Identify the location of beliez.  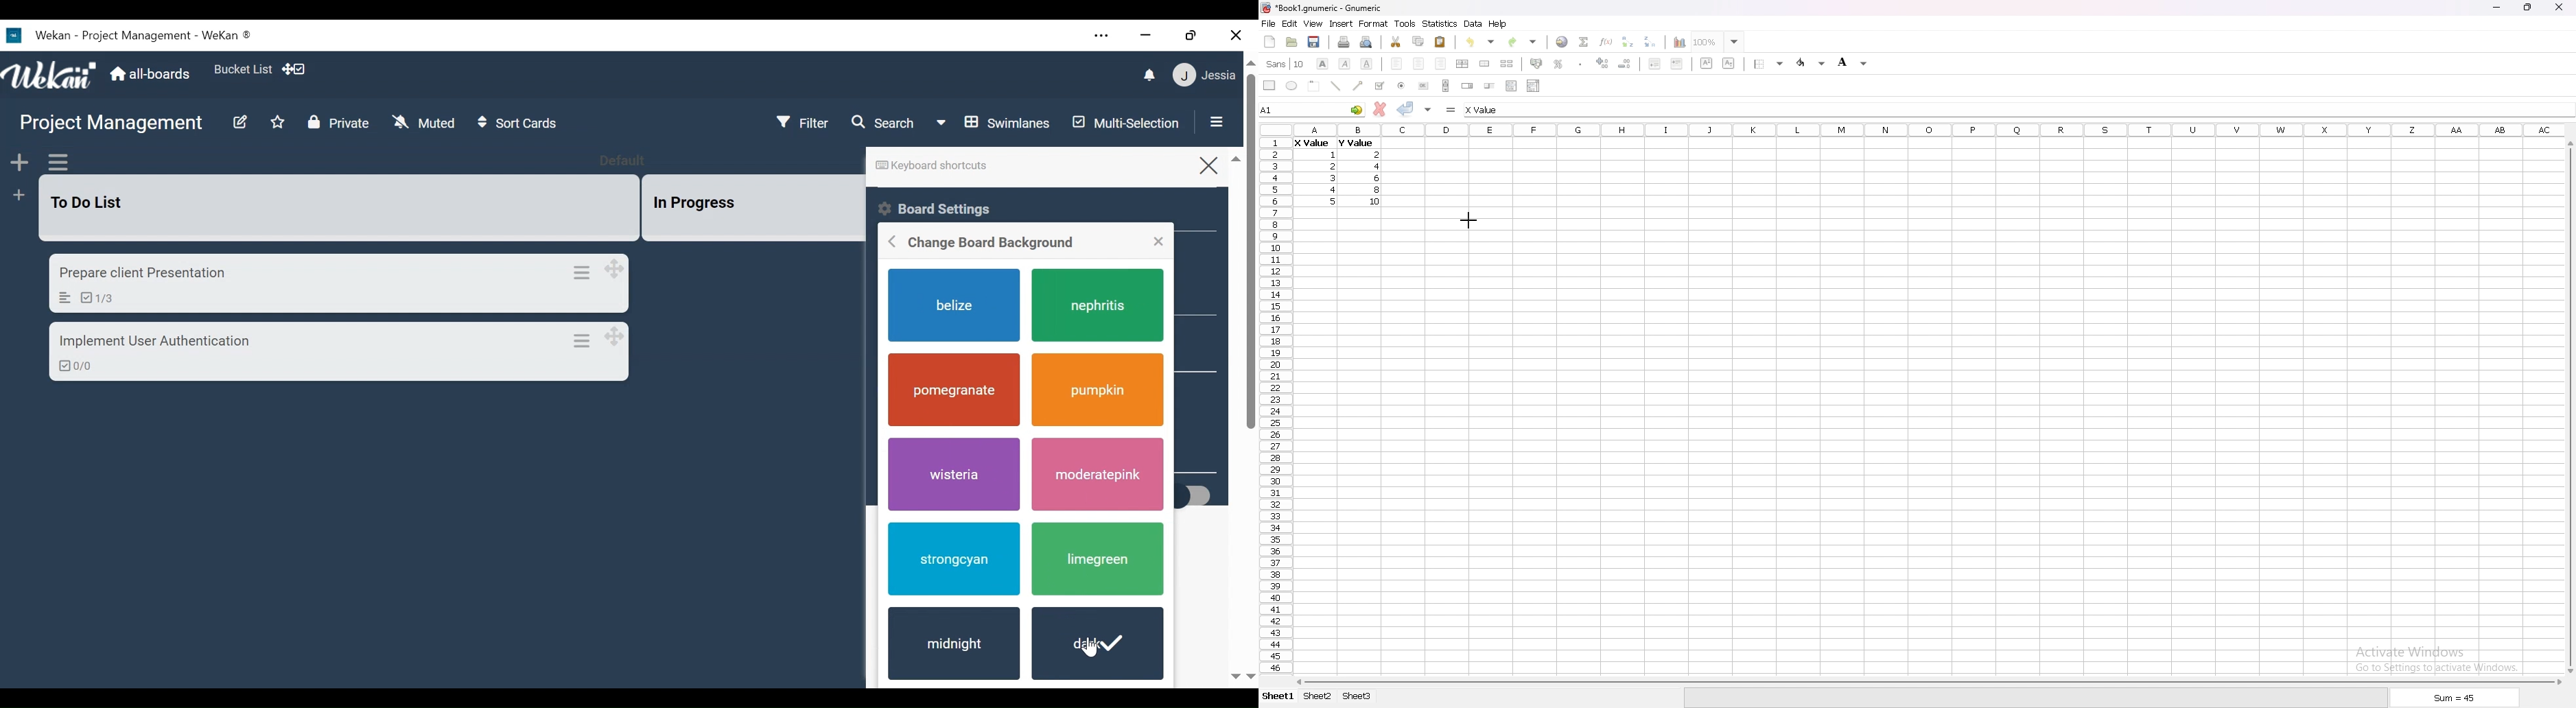
(955, 306).